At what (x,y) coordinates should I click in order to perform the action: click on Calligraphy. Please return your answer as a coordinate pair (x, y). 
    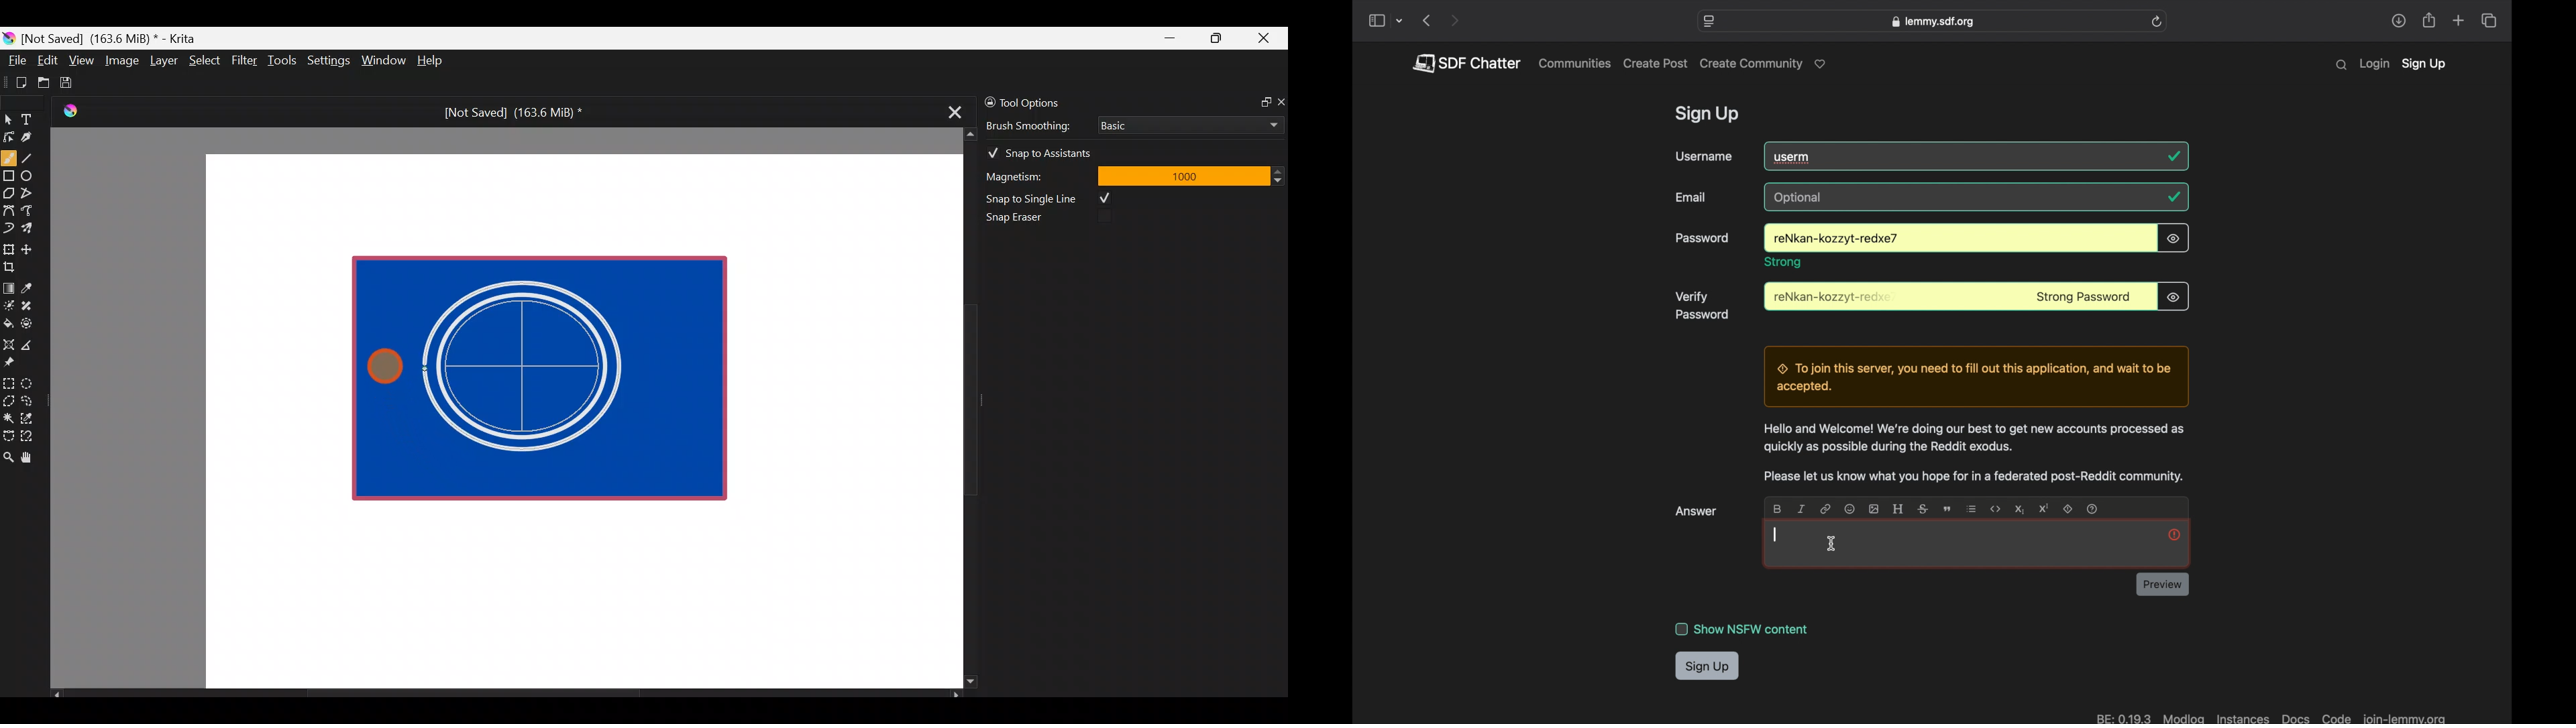
    Looking at the image, I should click on (36, 139).